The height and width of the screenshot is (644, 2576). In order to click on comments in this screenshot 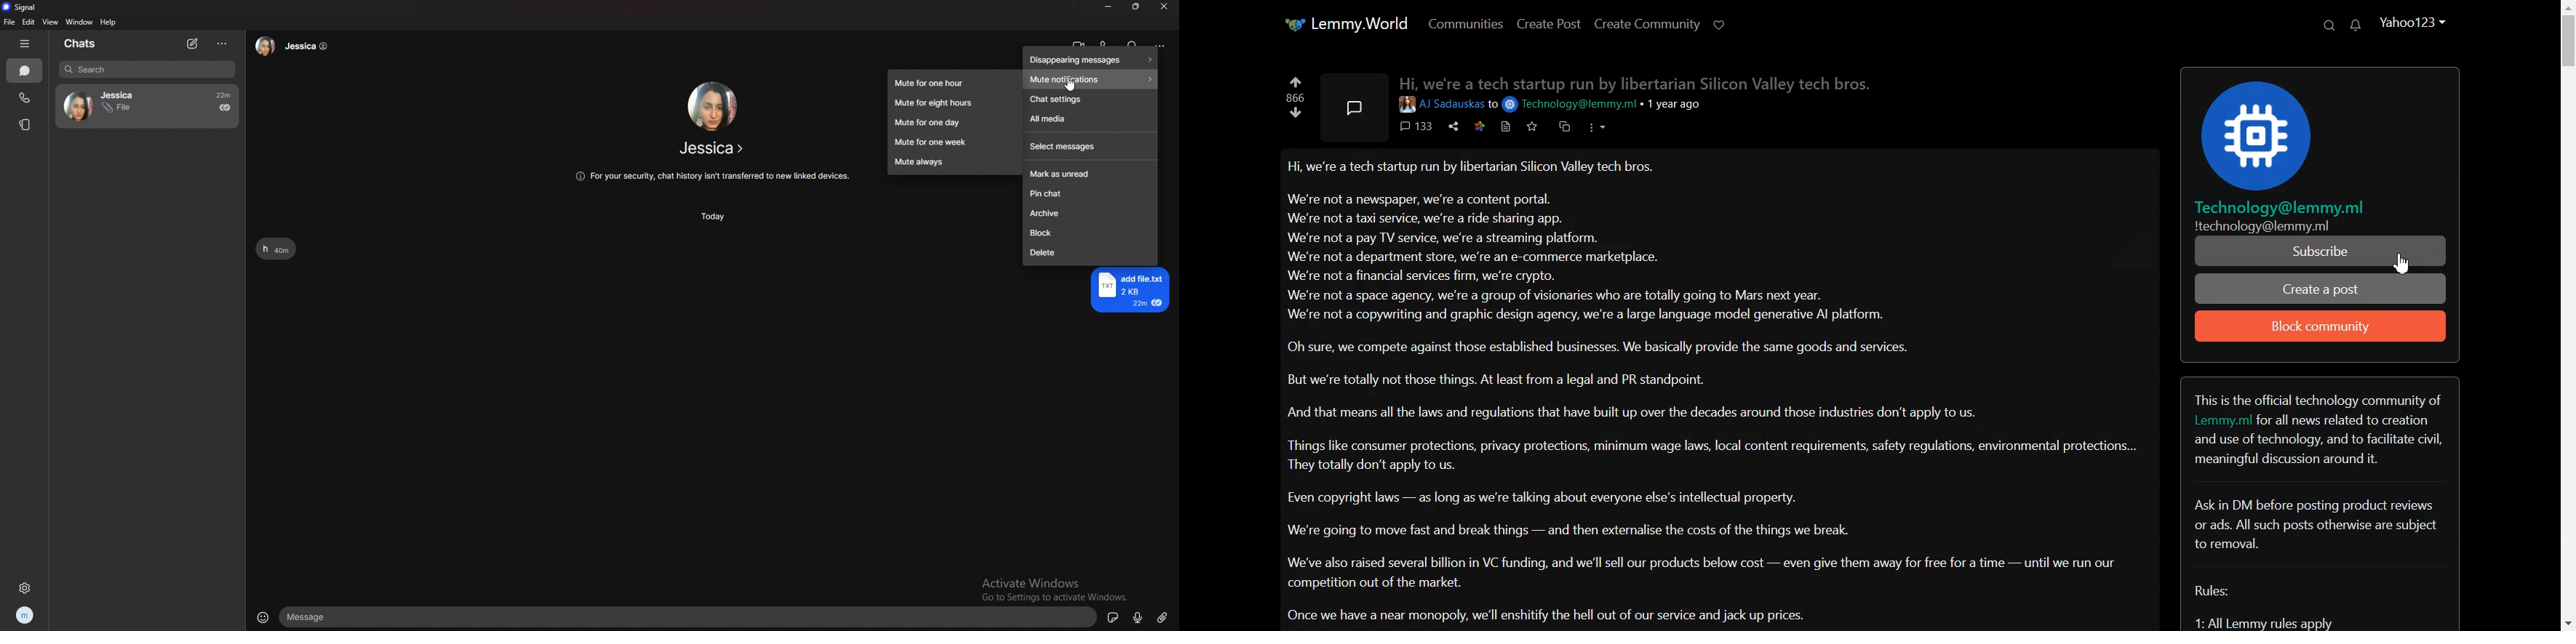, I will do `click(1415, 126)`.